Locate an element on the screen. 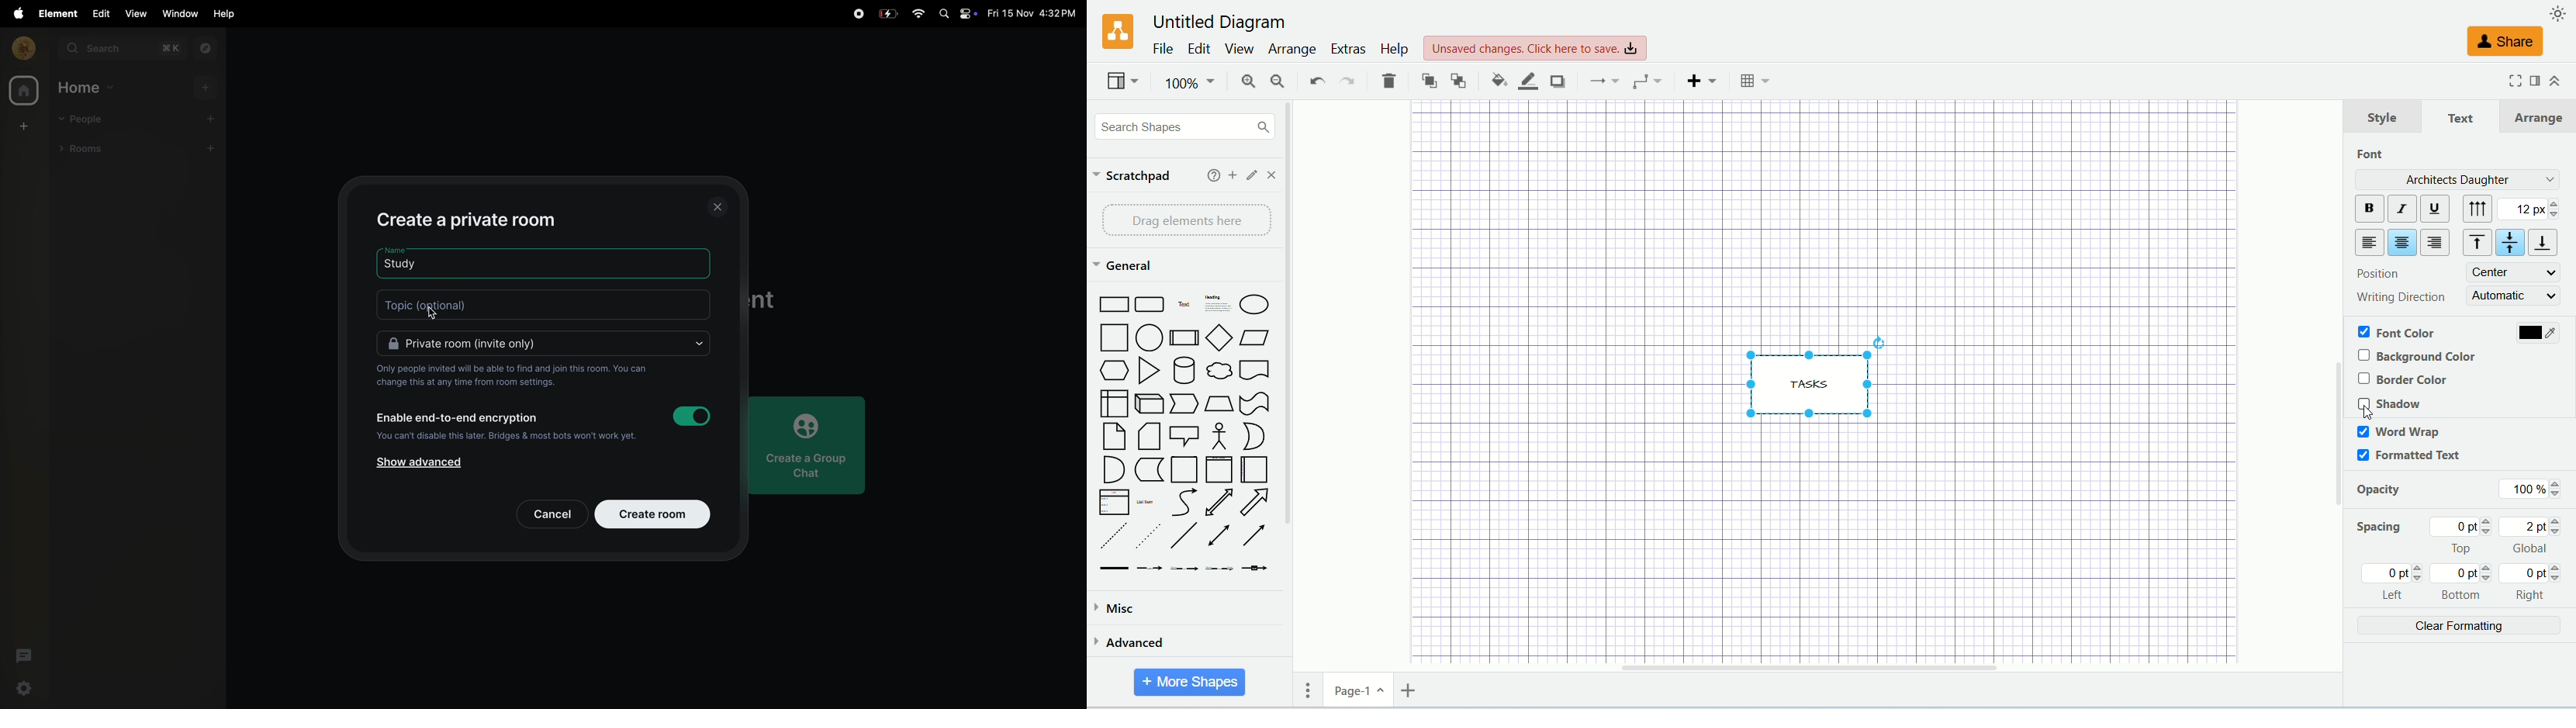  edit is located at coordinates (99, 13).